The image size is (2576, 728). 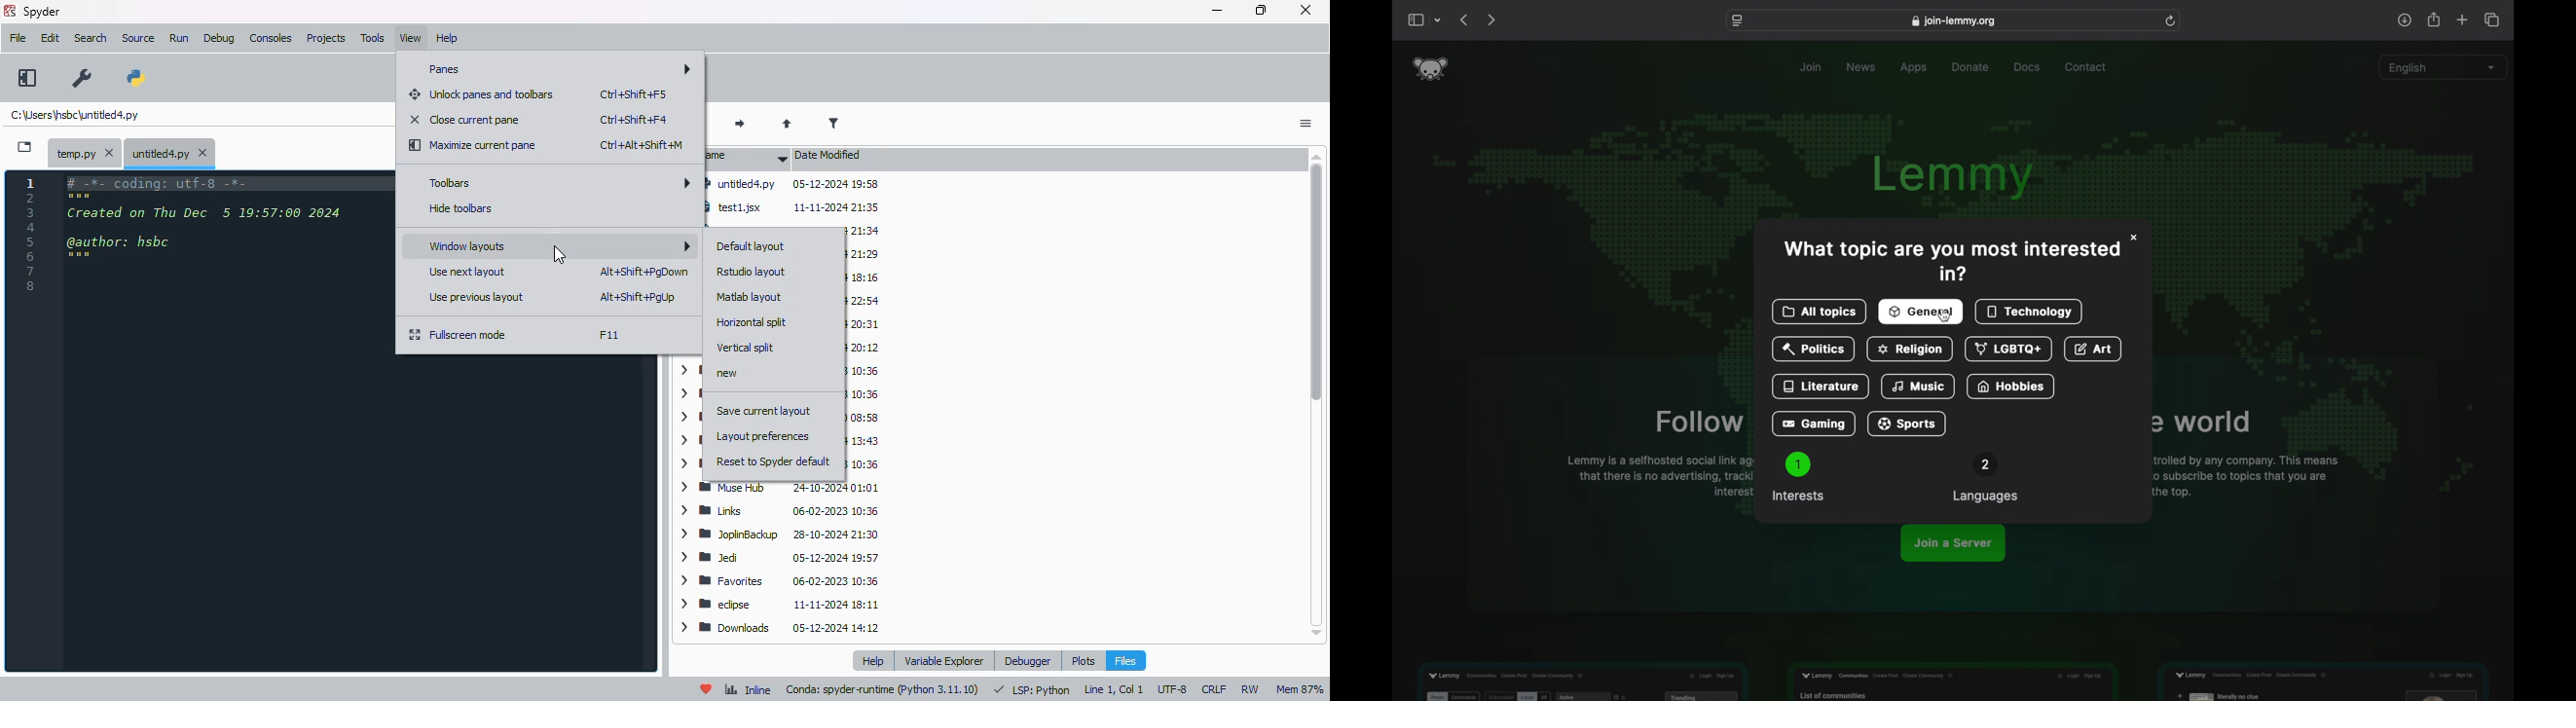 I want to click on debug, so click(x=219, y=39).